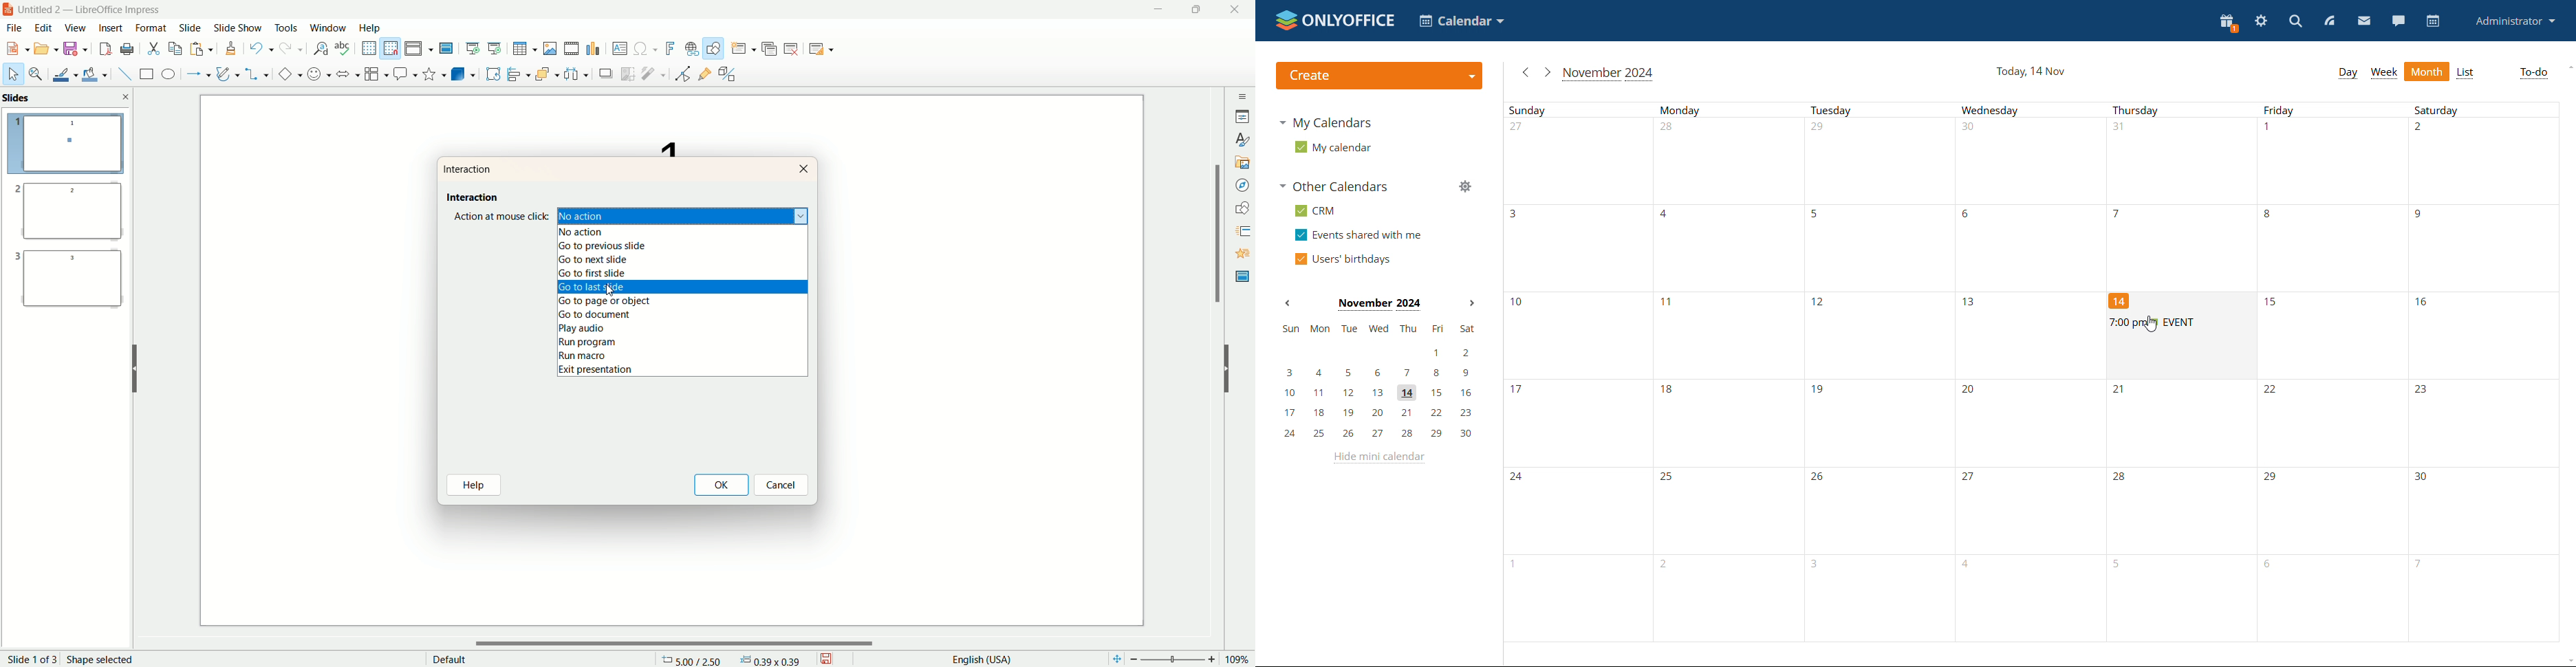 The image size is (2576, 672). What do you see at coordinates (636, 288) in the screenshot?
I see `go to last slide` at bounding box center [636, 288].